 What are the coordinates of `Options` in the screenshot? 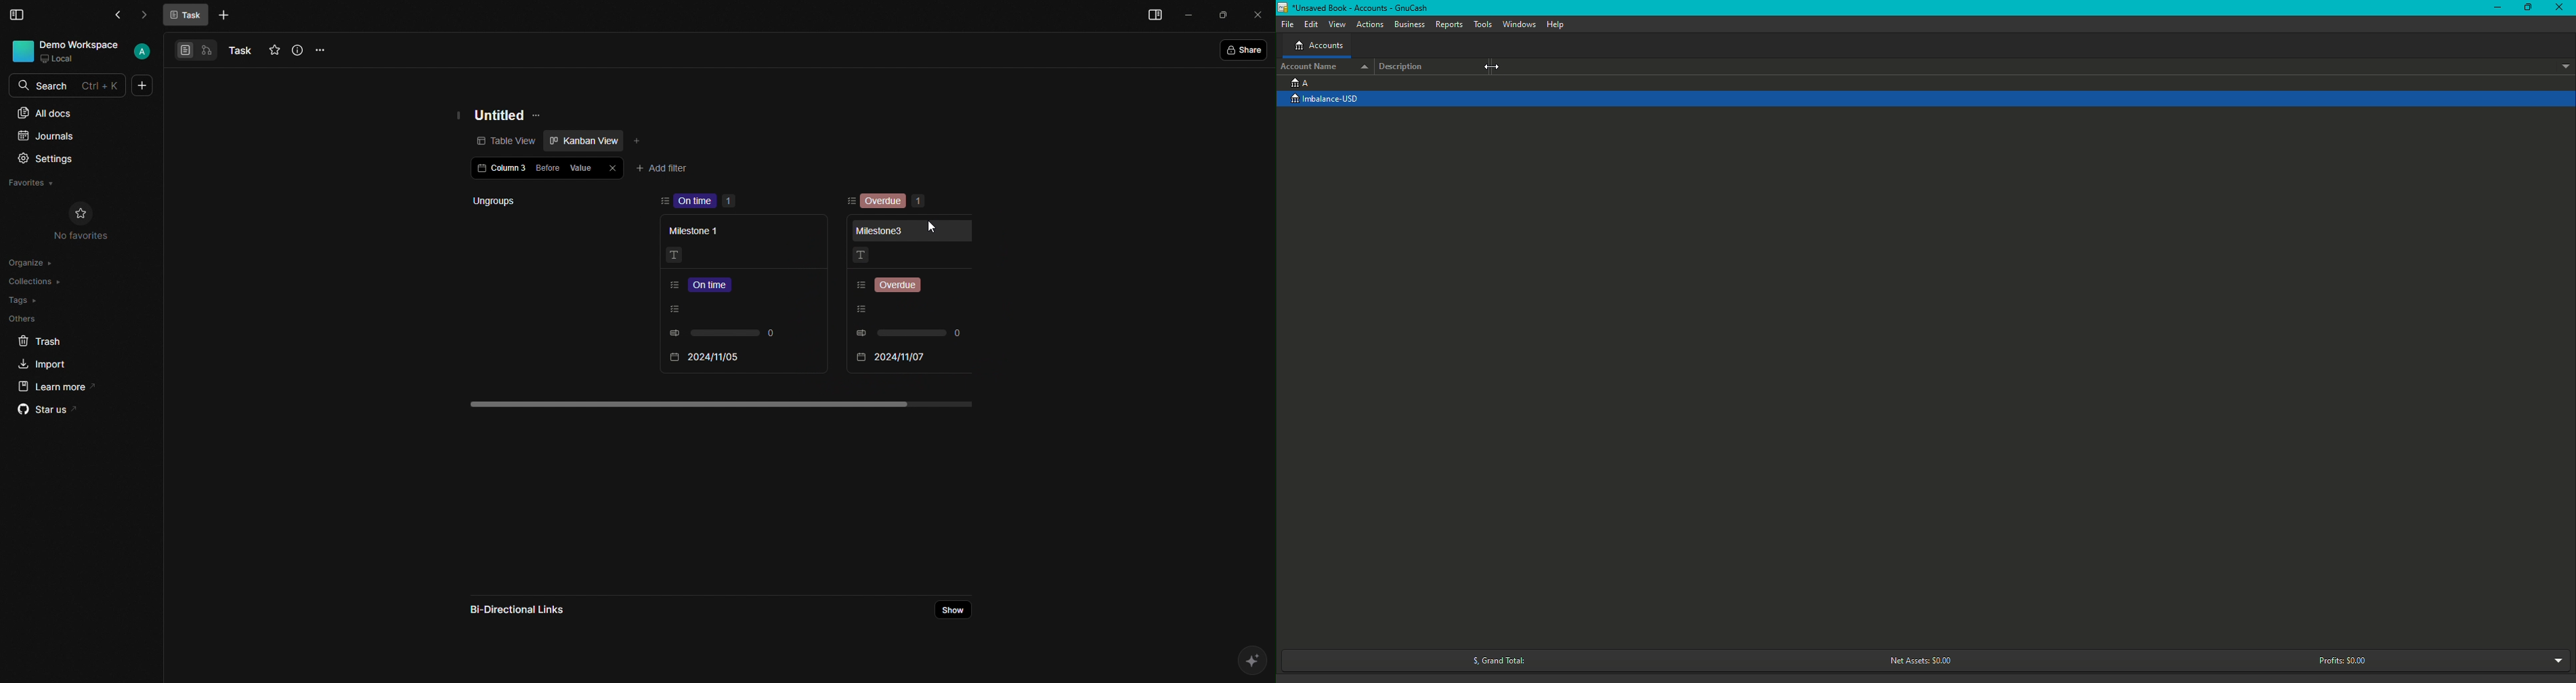 It's located at (321, 49).